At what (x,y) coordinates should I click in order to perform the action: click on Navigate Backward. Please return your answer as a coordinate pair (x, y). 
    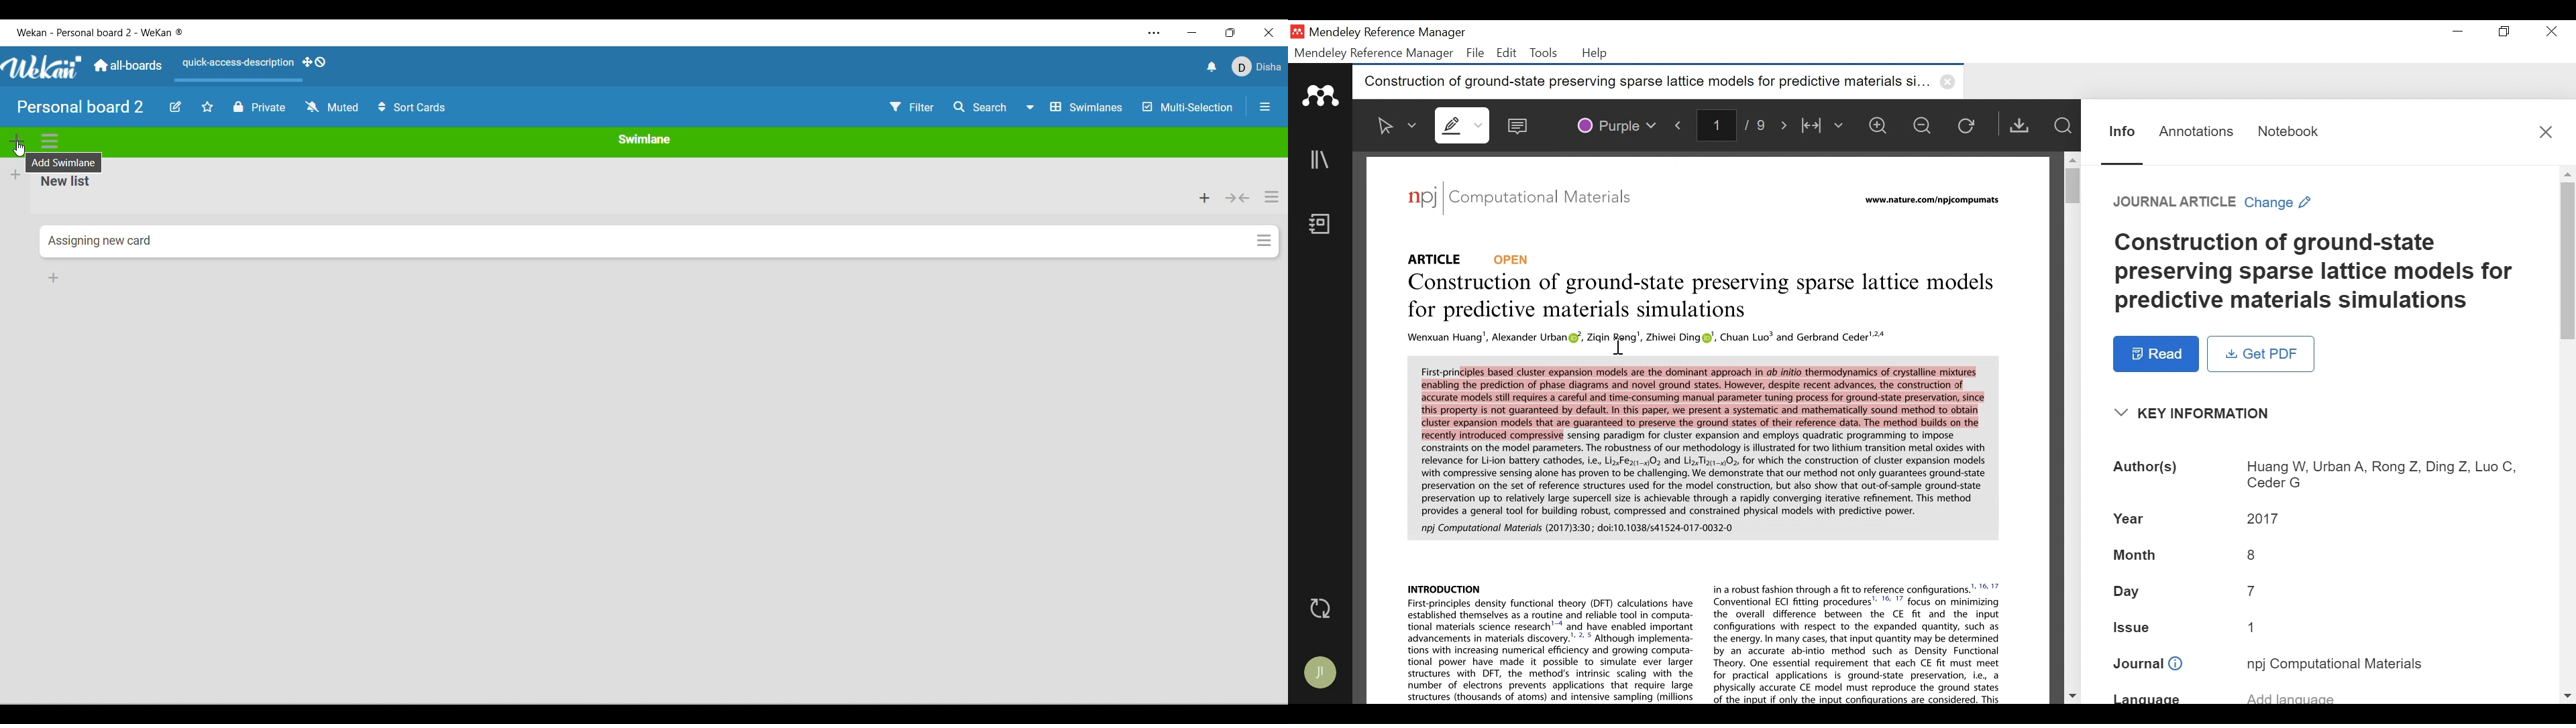
    Looking at the image, I should click on (1679, 126).